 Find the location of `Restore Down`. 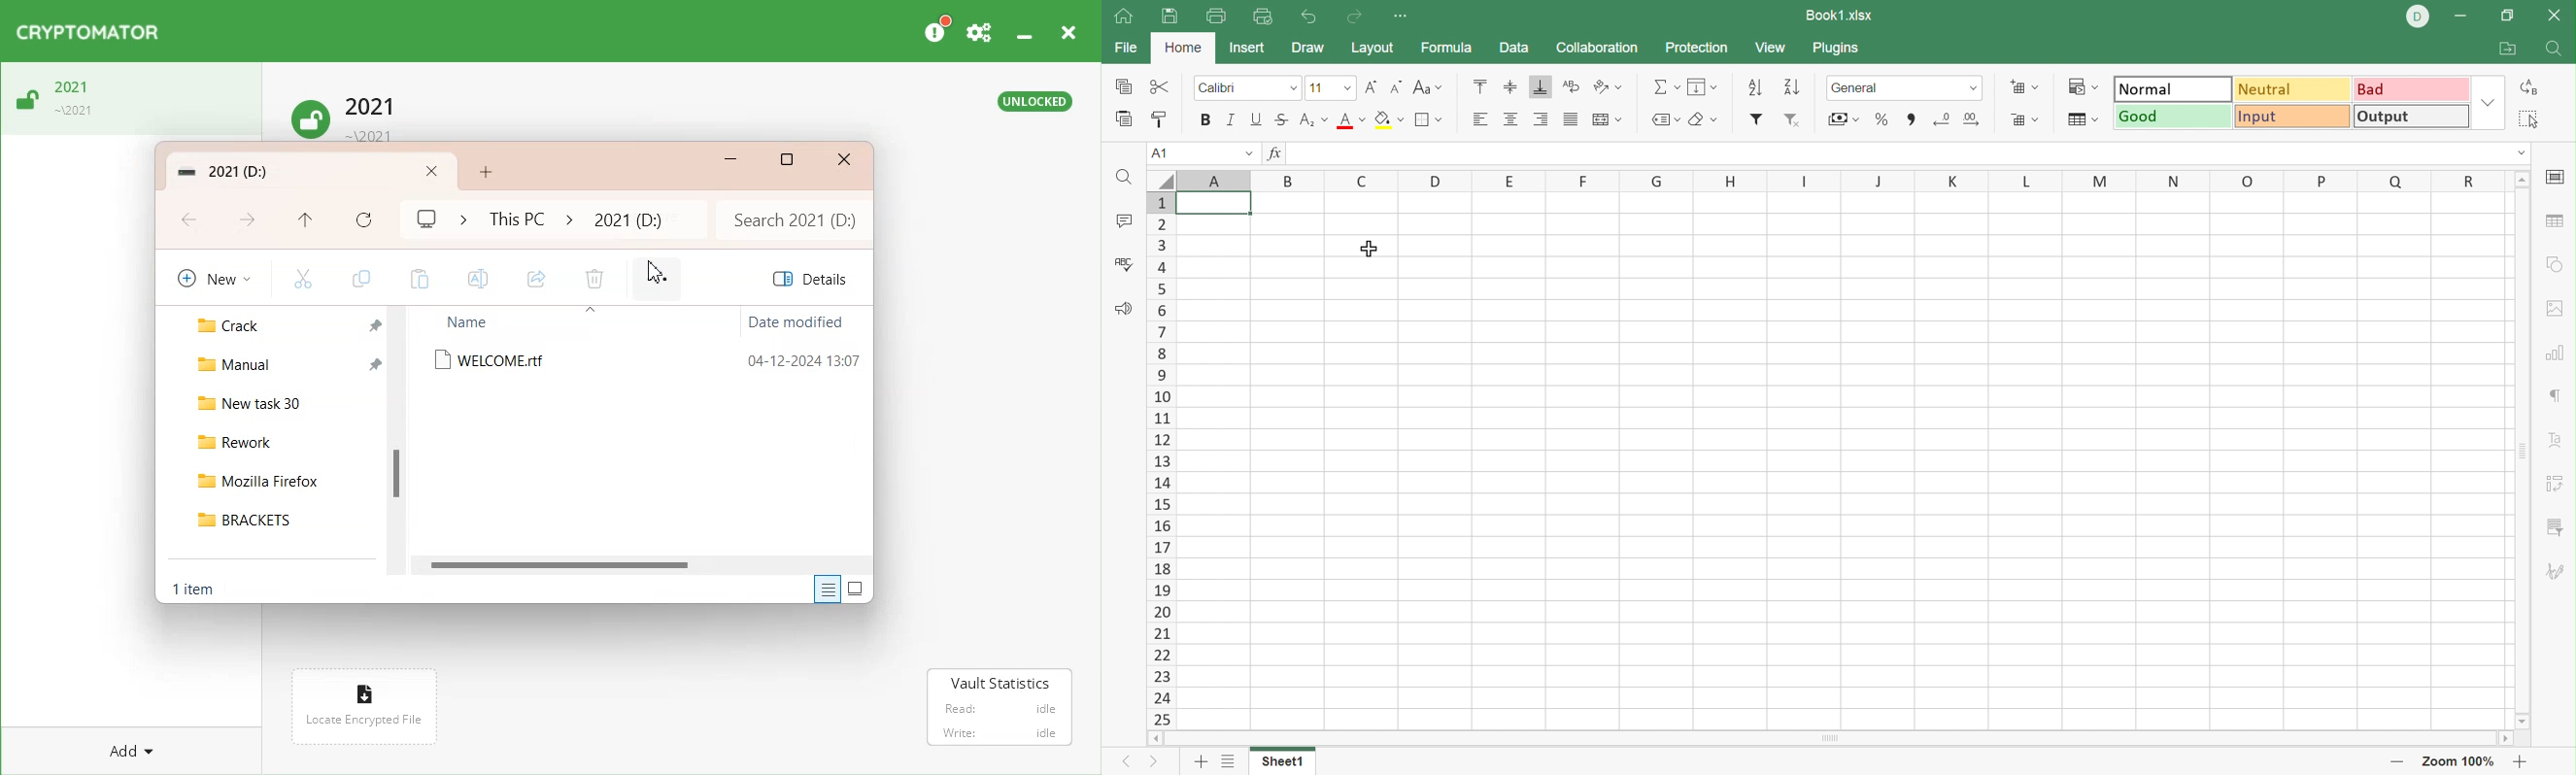

Restore Down is located at coordinates (2506, 17).